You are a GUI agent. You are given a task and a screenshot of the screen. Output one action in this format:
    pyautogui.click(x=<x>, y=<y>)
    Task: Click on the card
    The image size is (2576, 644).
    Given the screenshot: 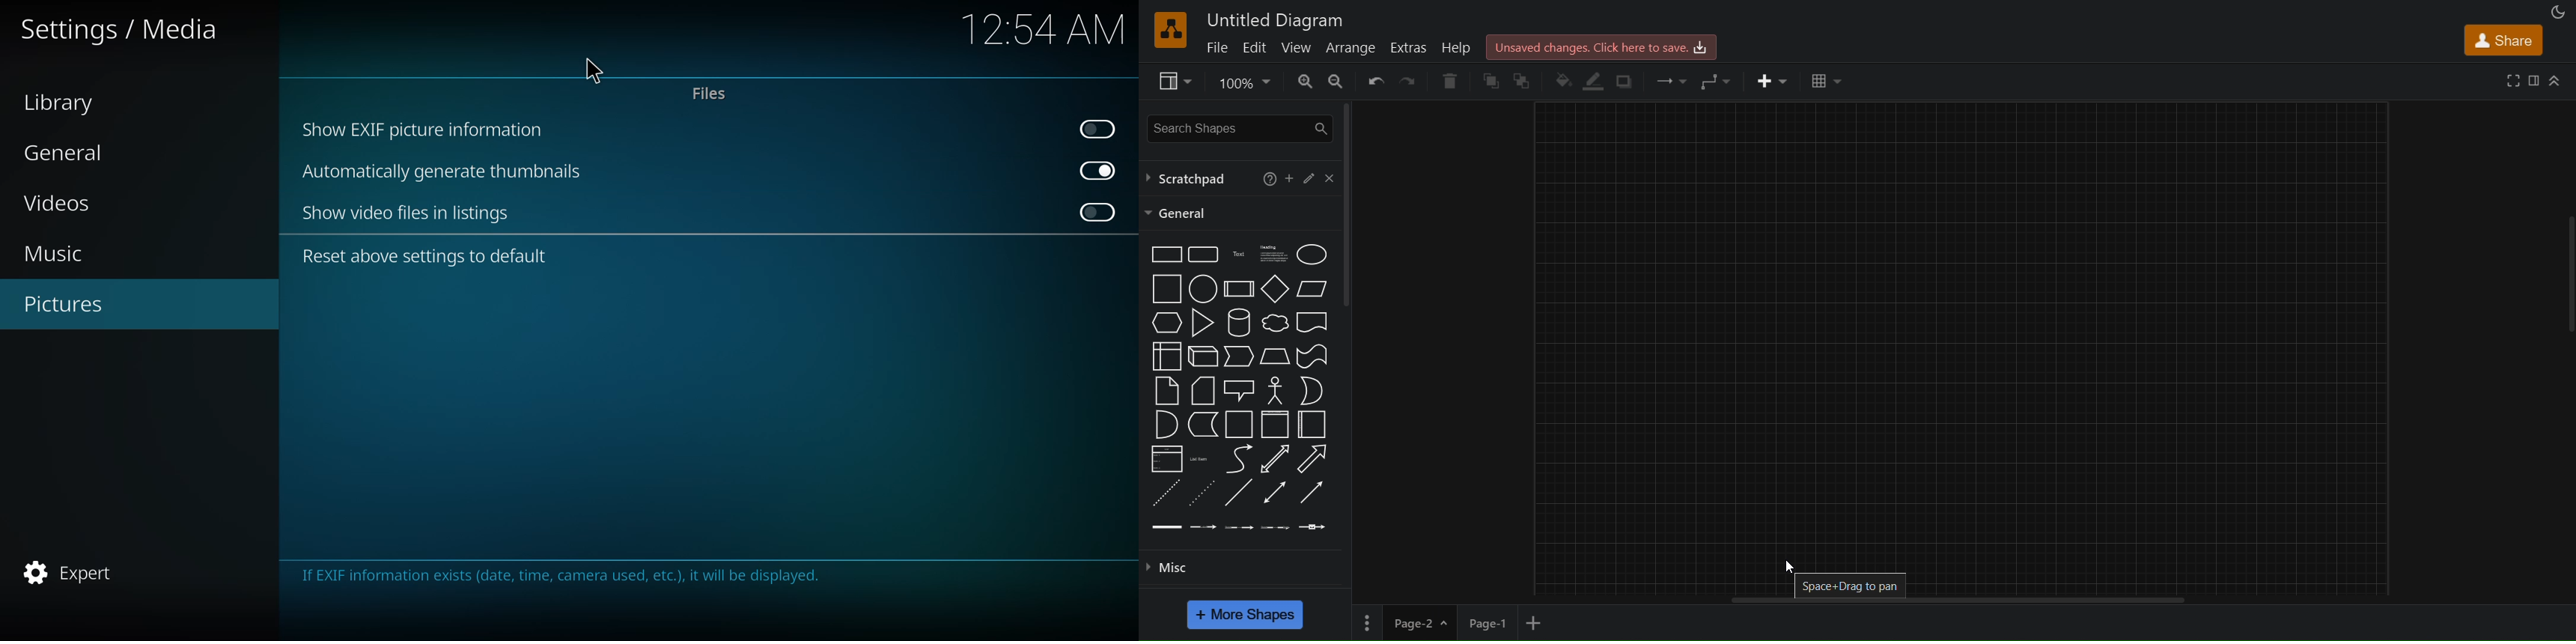 What is the action you would take?
    pyautogui.click(x=1202, y=389)
    